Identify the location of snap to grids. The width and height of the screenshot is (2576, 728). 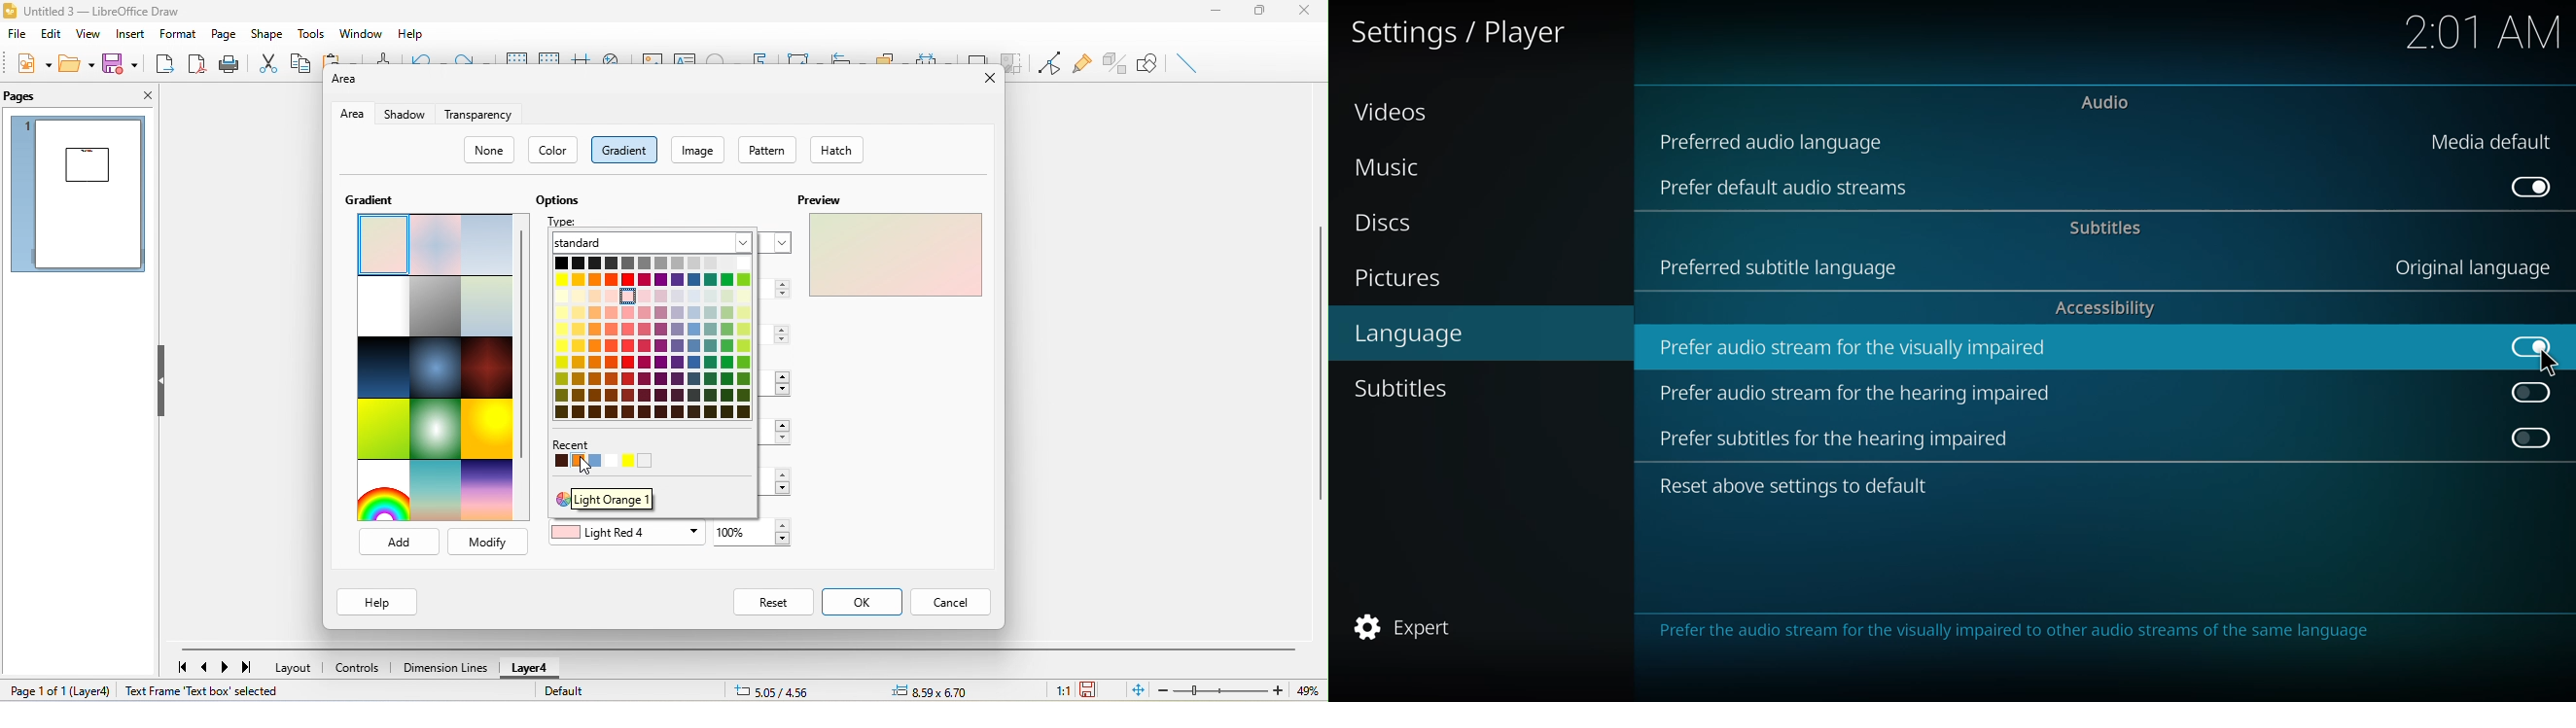
(551, 55).